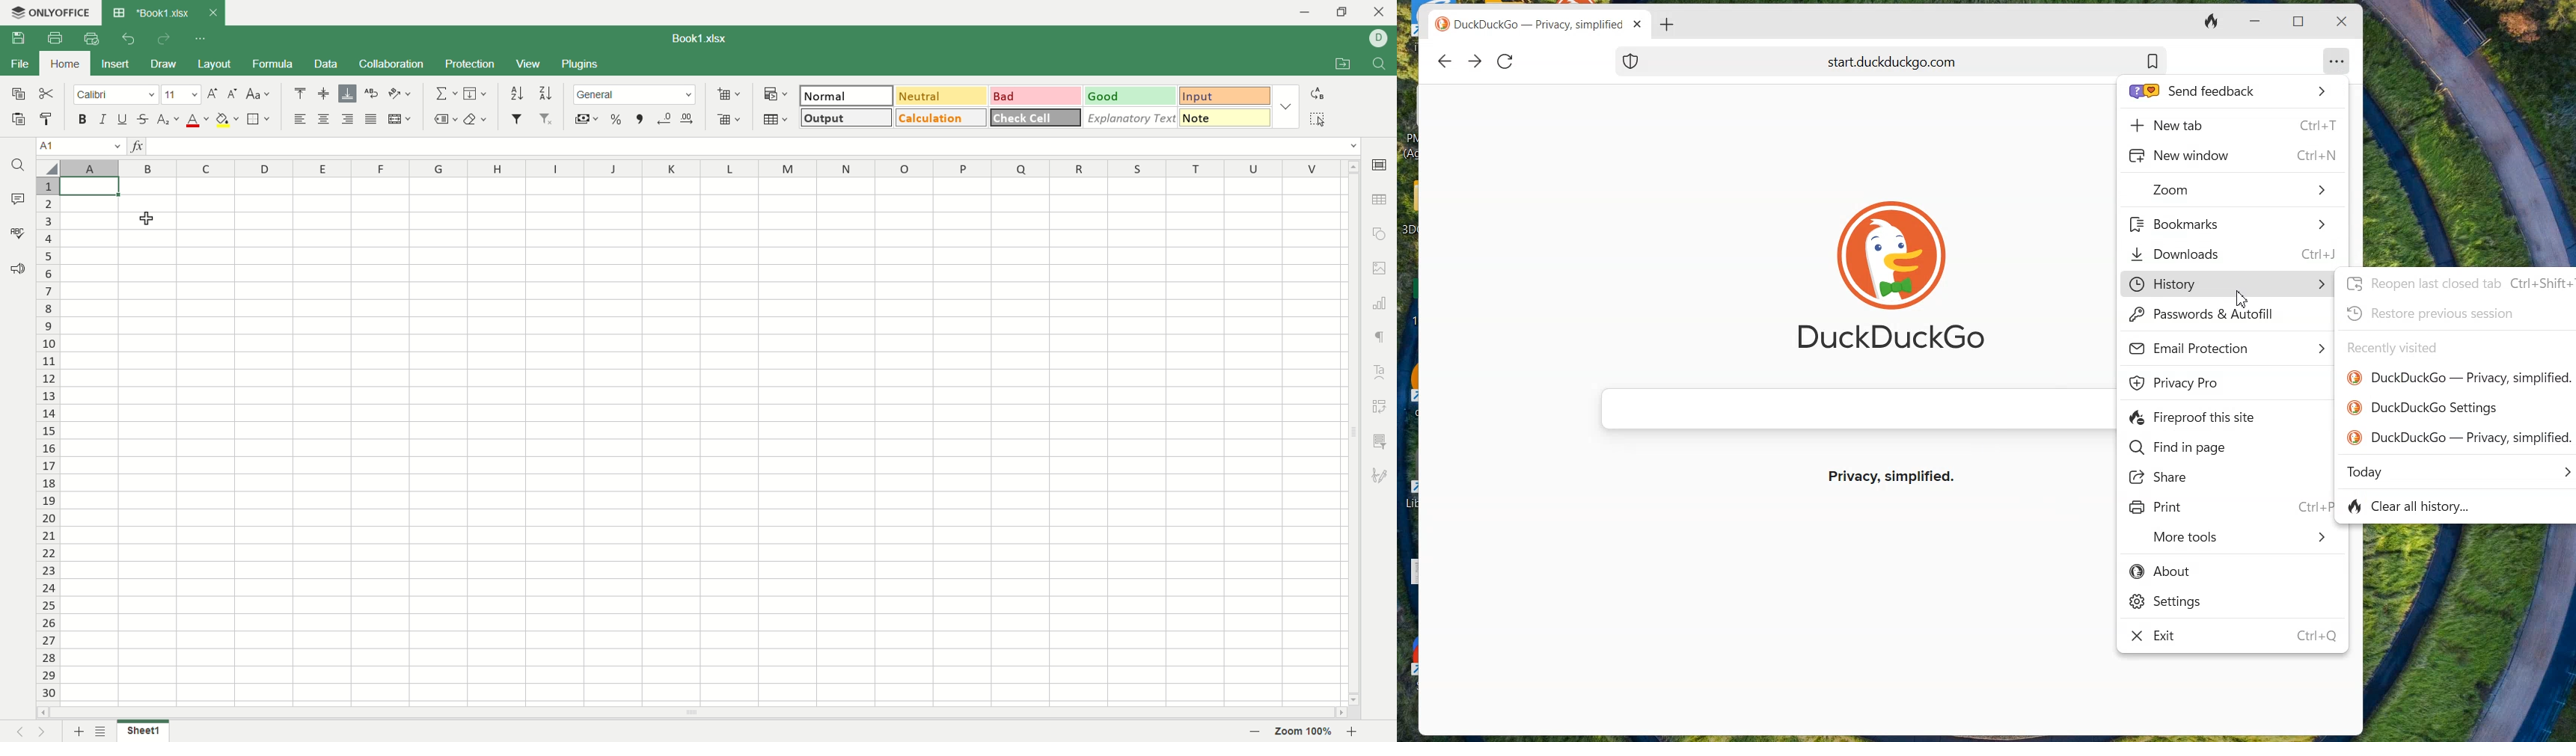 The image size is (2576, 756). Describe the element at coordinates (328, 64) in the screenshot. I see `data` at that location.